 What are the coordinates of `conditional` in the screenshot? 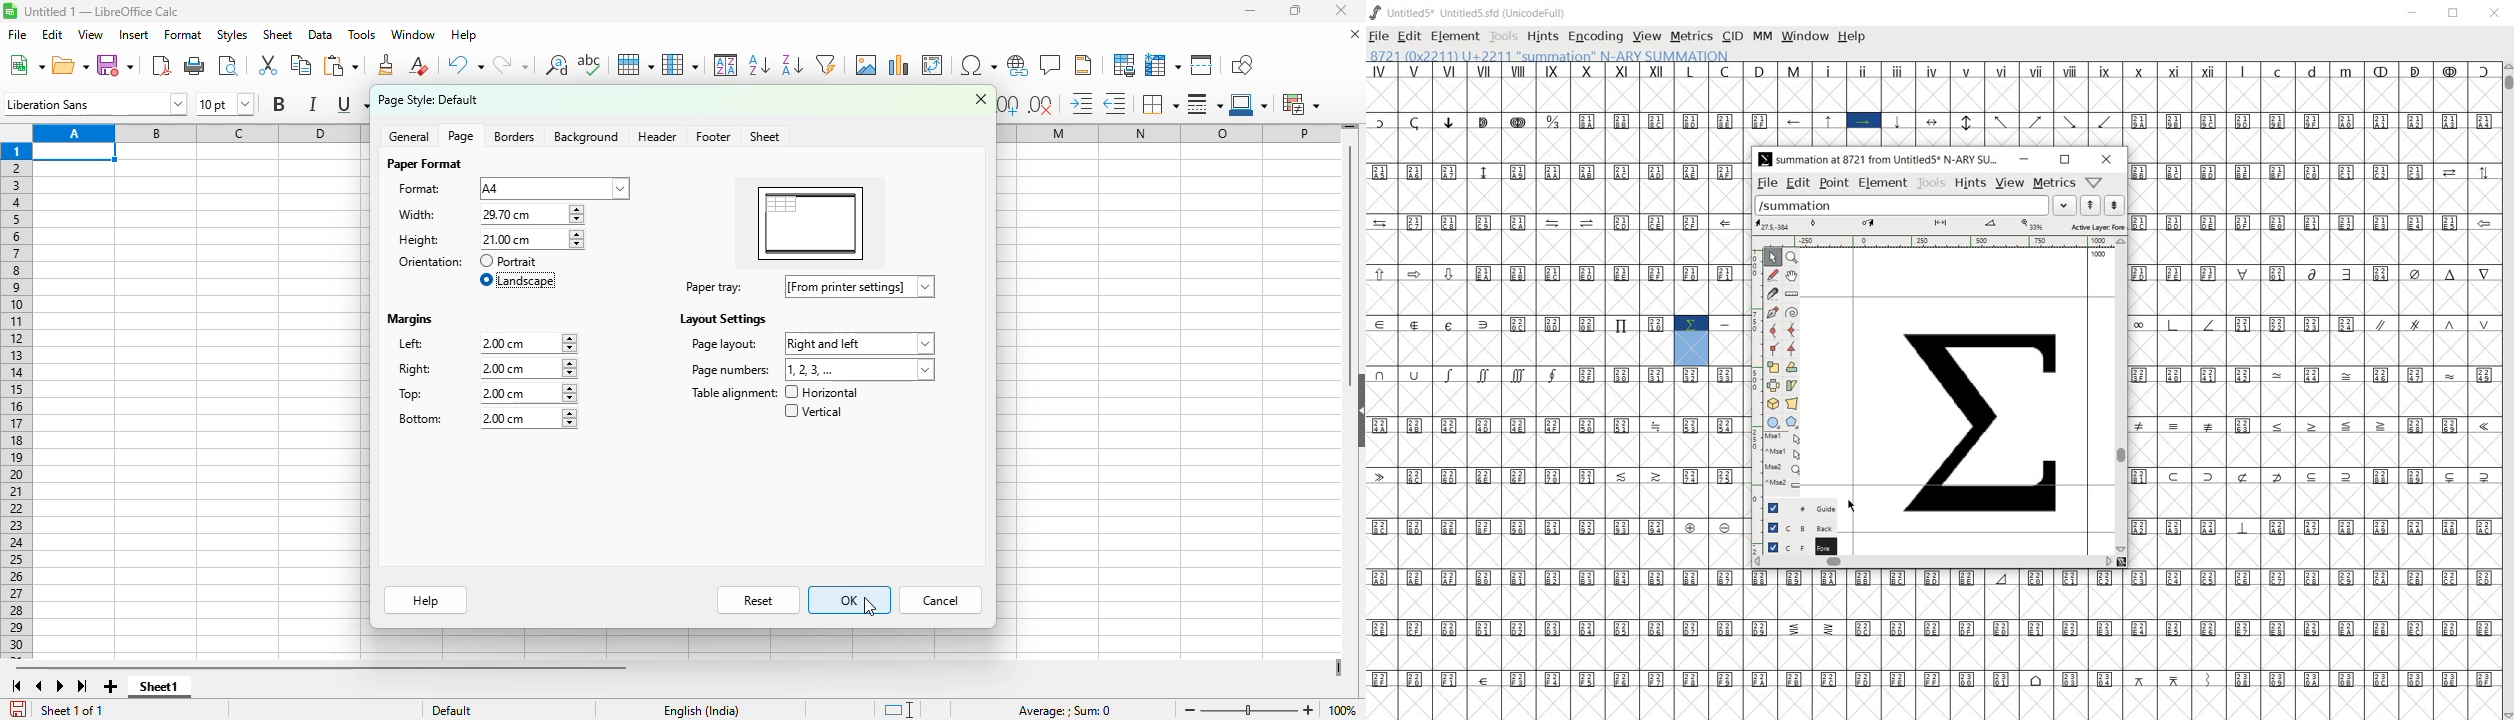 It's located at (1299, 104).